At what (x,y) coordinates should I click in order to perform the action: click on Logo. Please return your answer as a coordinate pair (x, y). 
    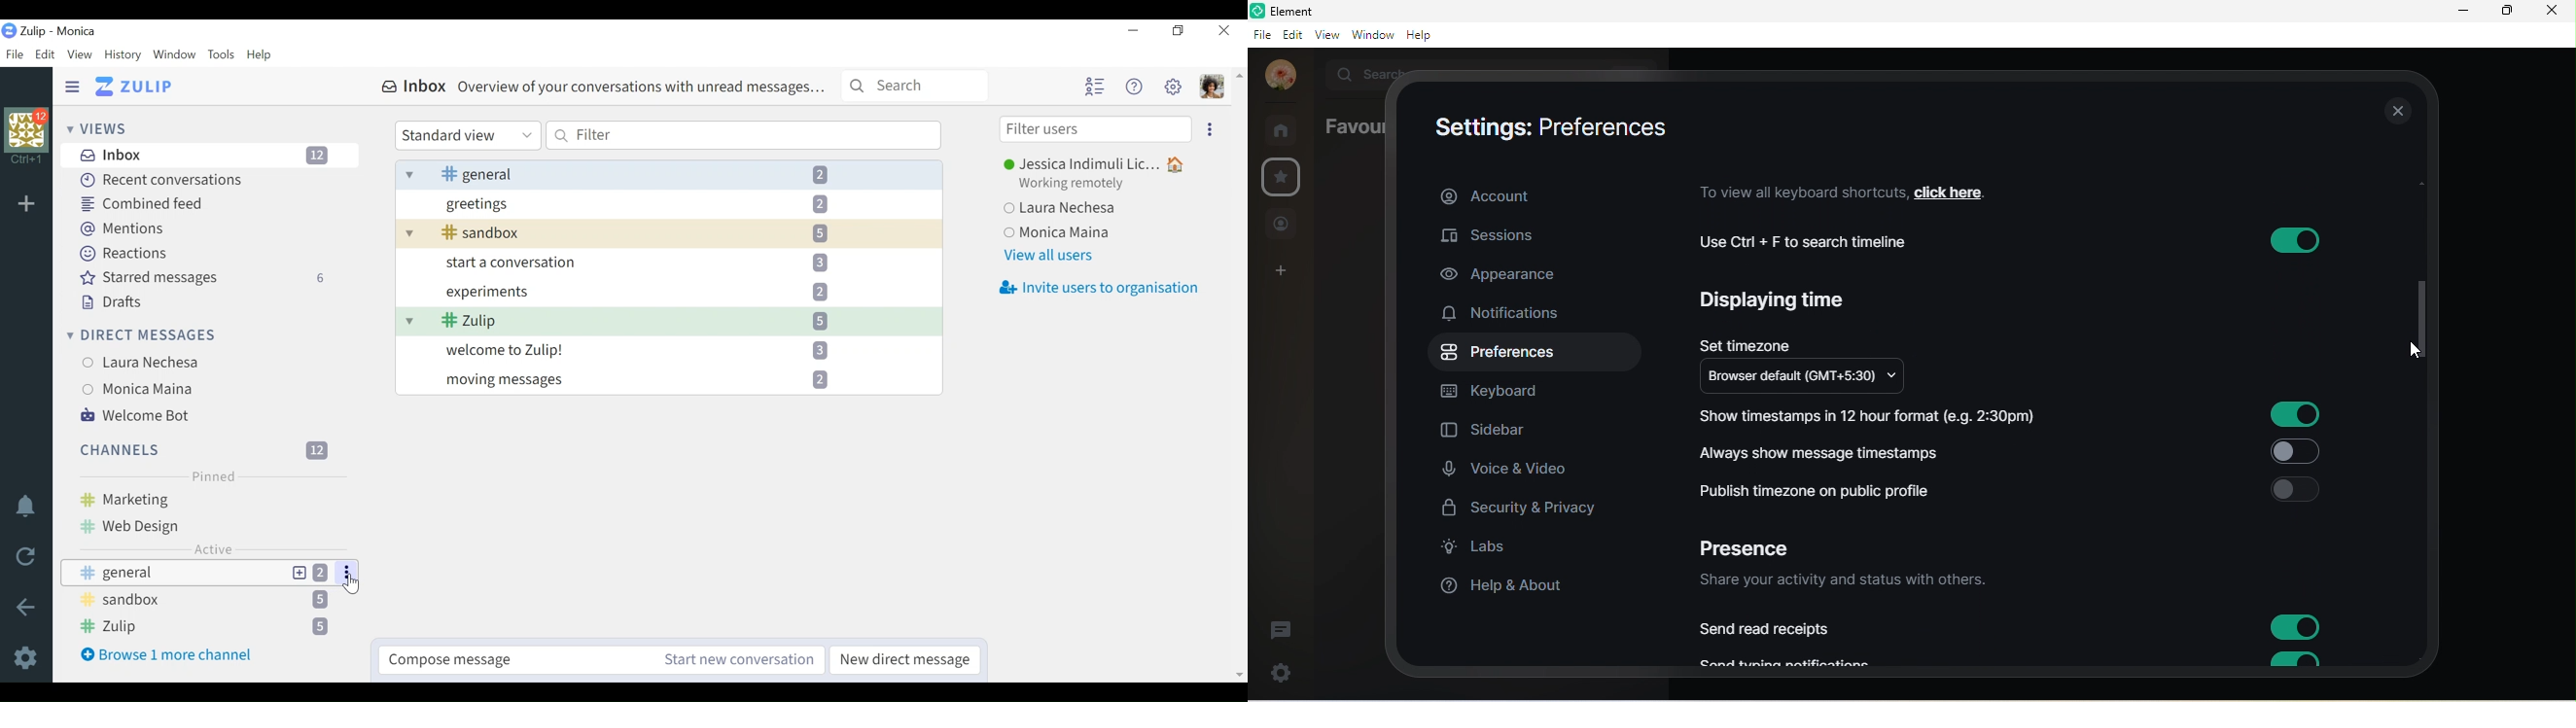
    Looking at the image, I should click on (9, 32).